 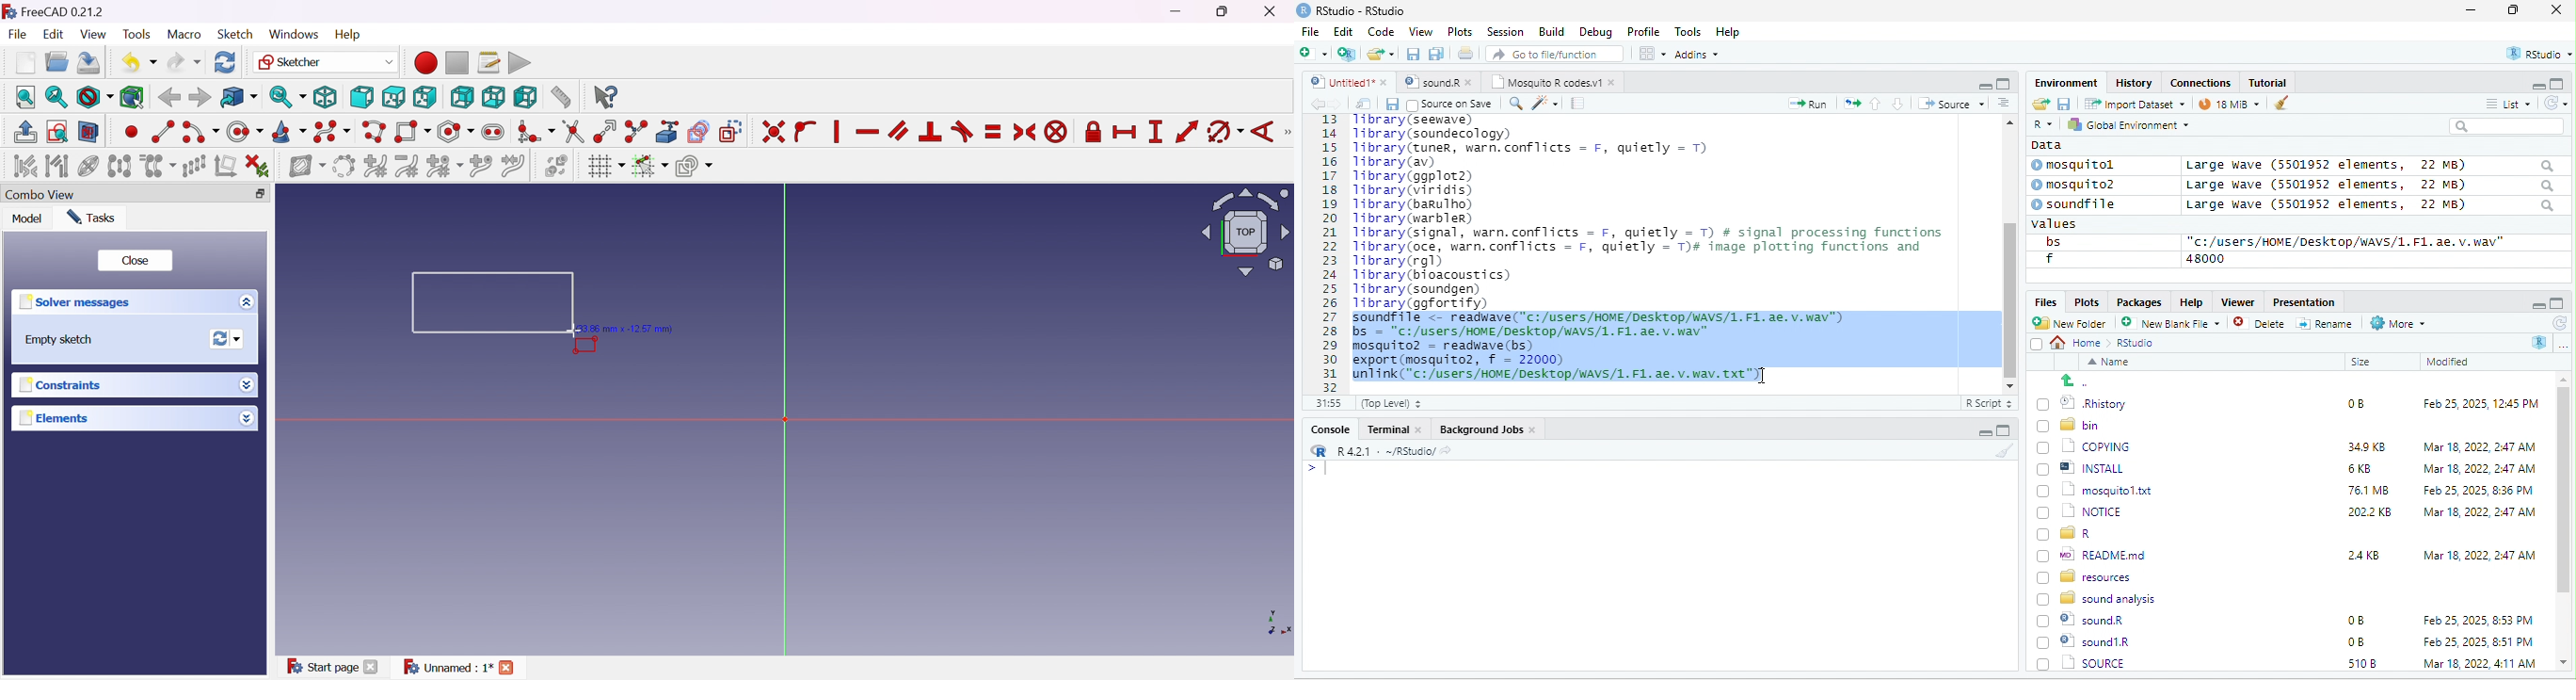 What do you see at coordinates (2540, 342) in the screenshot?
I see `R` at bounding box center [2540, 342].